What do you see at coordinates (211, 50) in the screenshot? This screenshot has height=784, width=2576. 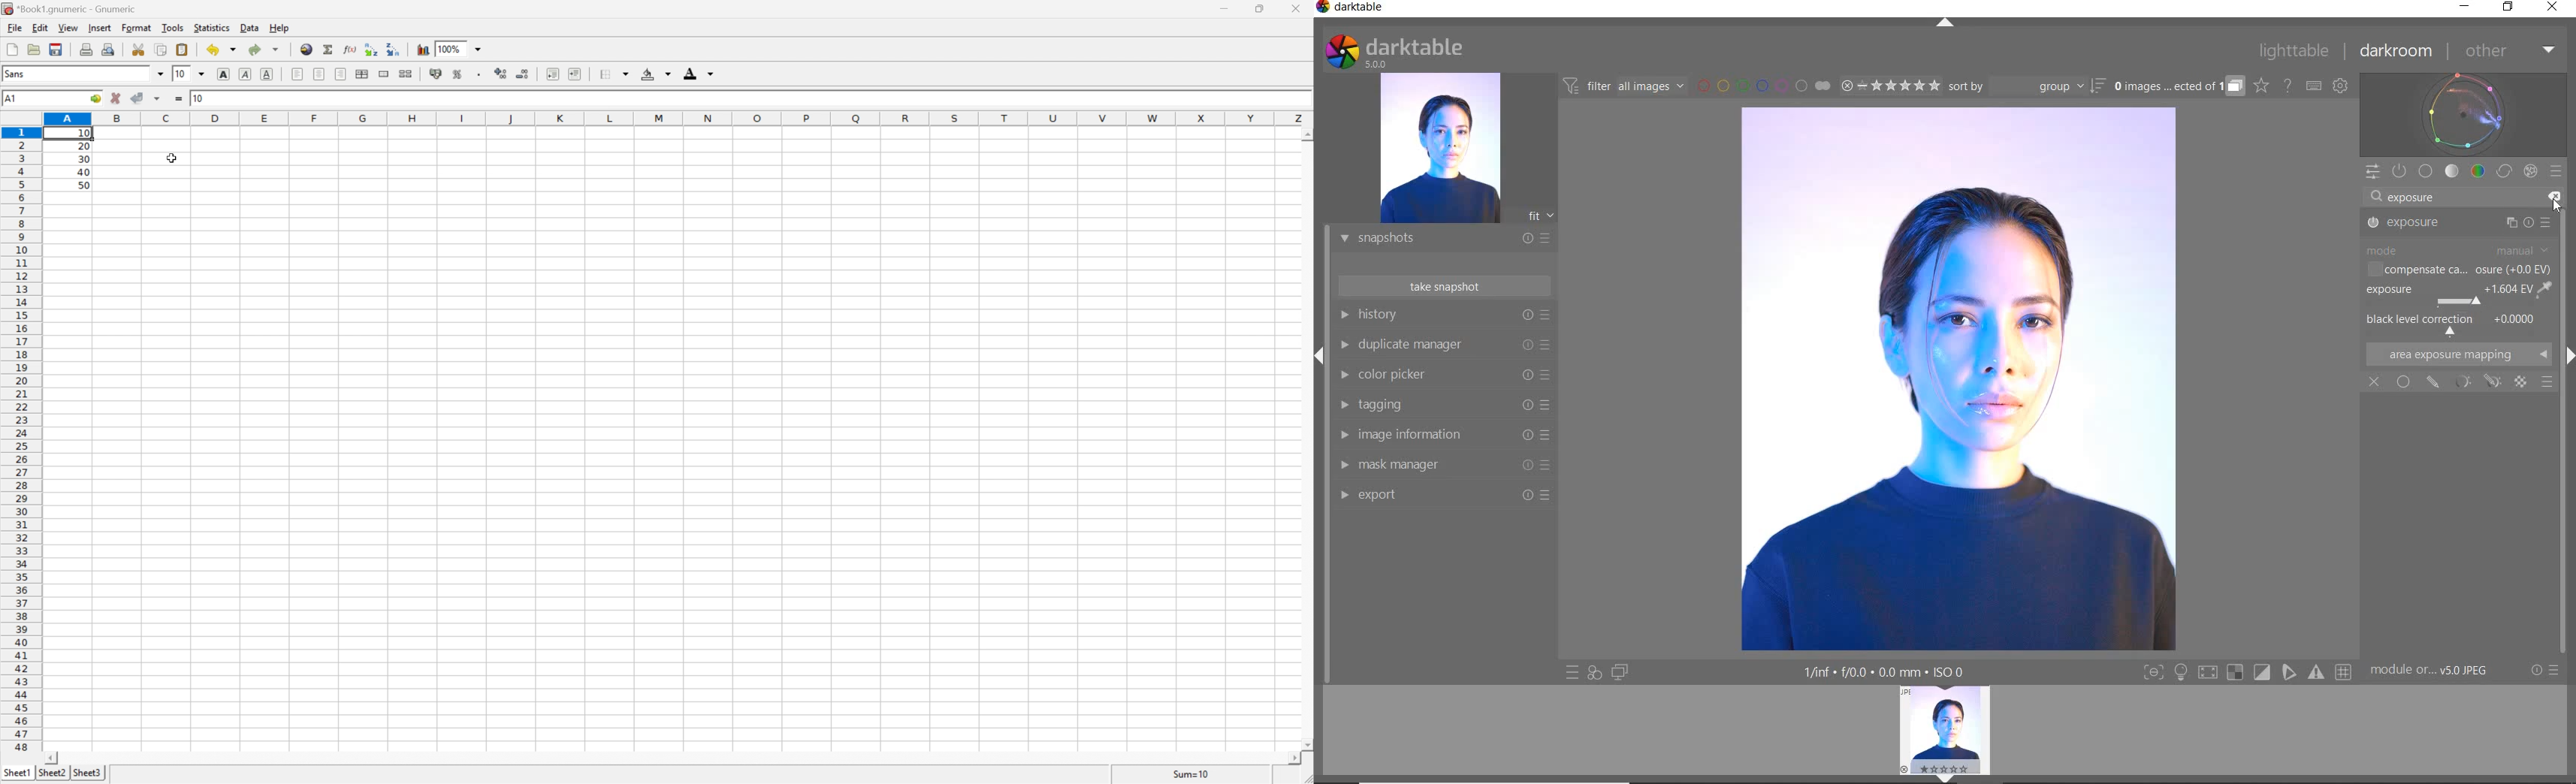 I see `Undo` at bounding box center [211, 50].